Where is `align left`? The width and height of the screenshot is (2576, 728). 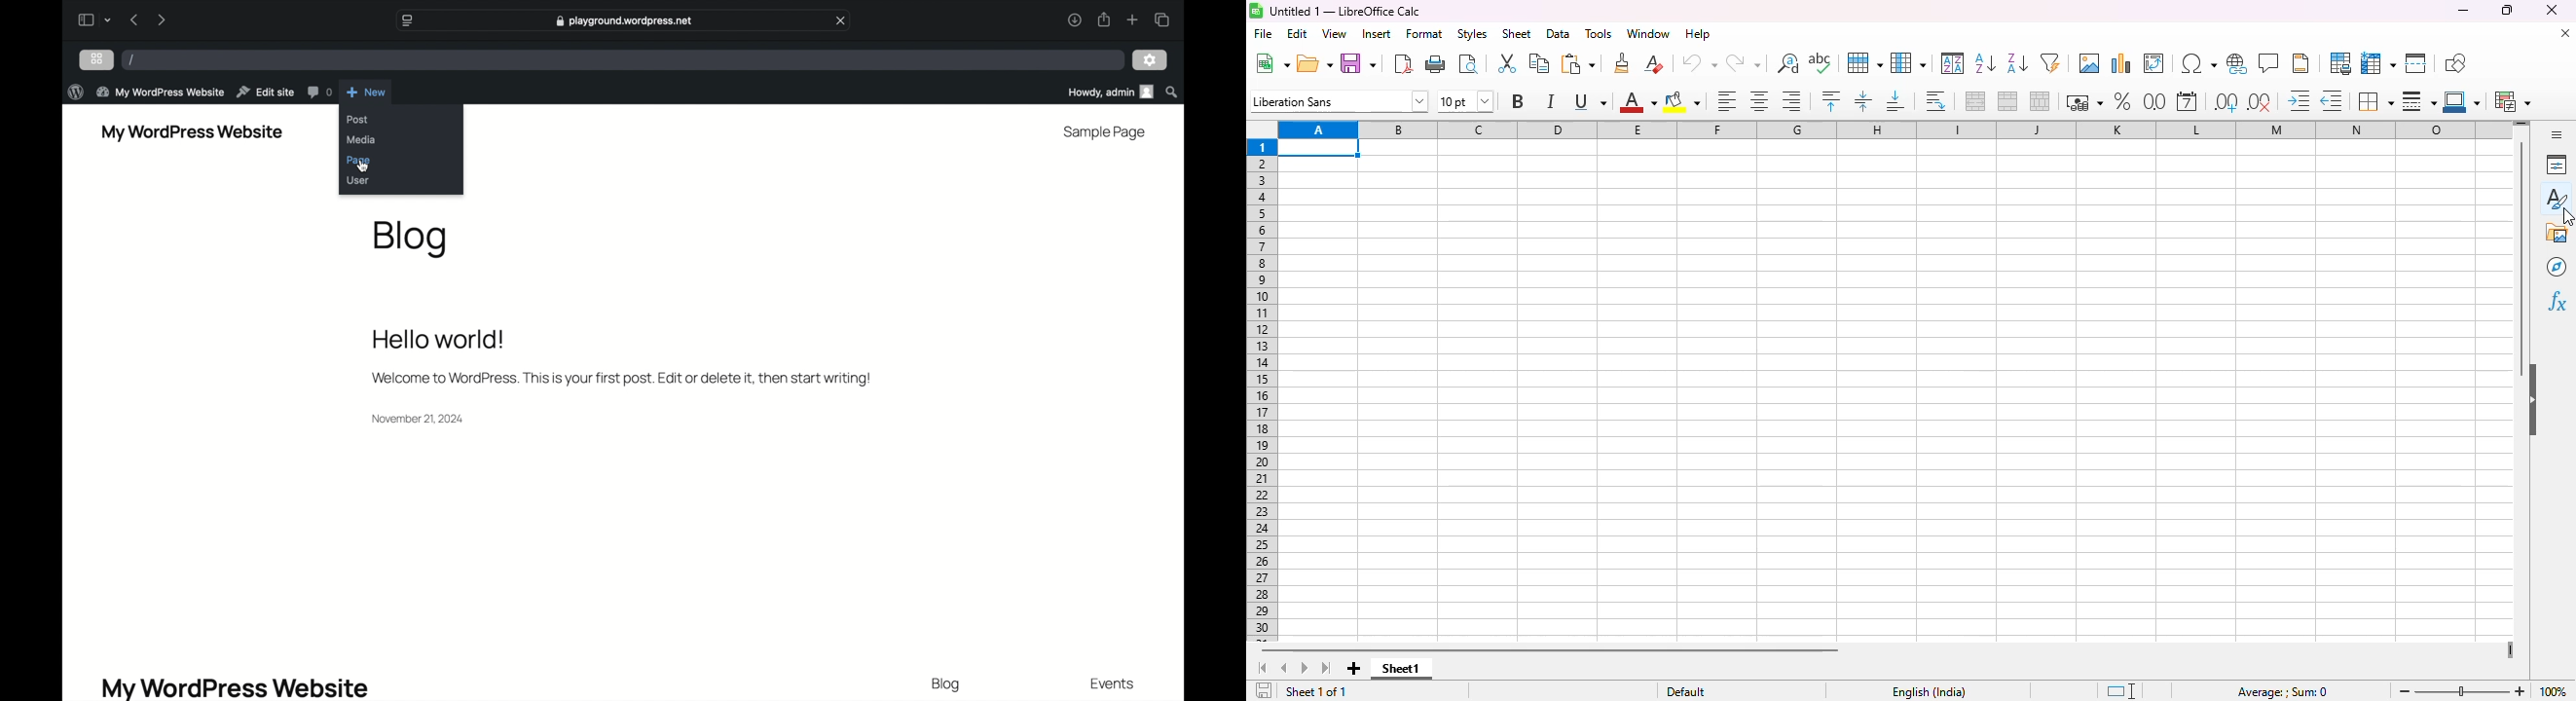
align left is located at coordinates (1727, 100).